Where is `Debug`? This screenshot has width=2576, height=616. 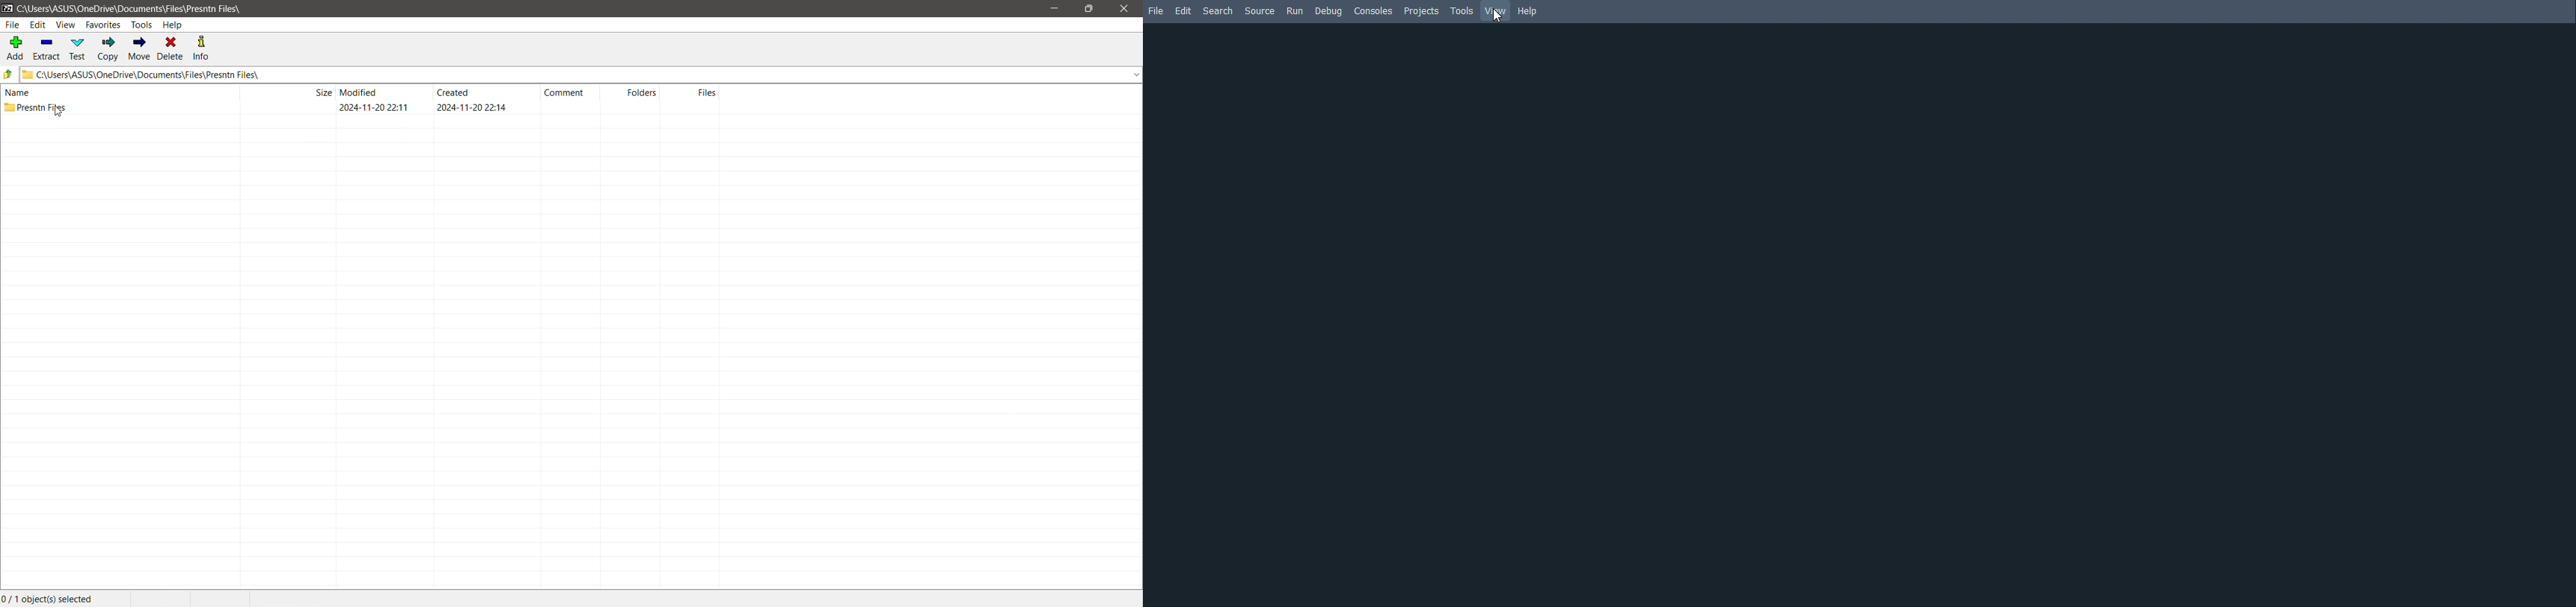 Debug is located at coordinates (1329, 13).